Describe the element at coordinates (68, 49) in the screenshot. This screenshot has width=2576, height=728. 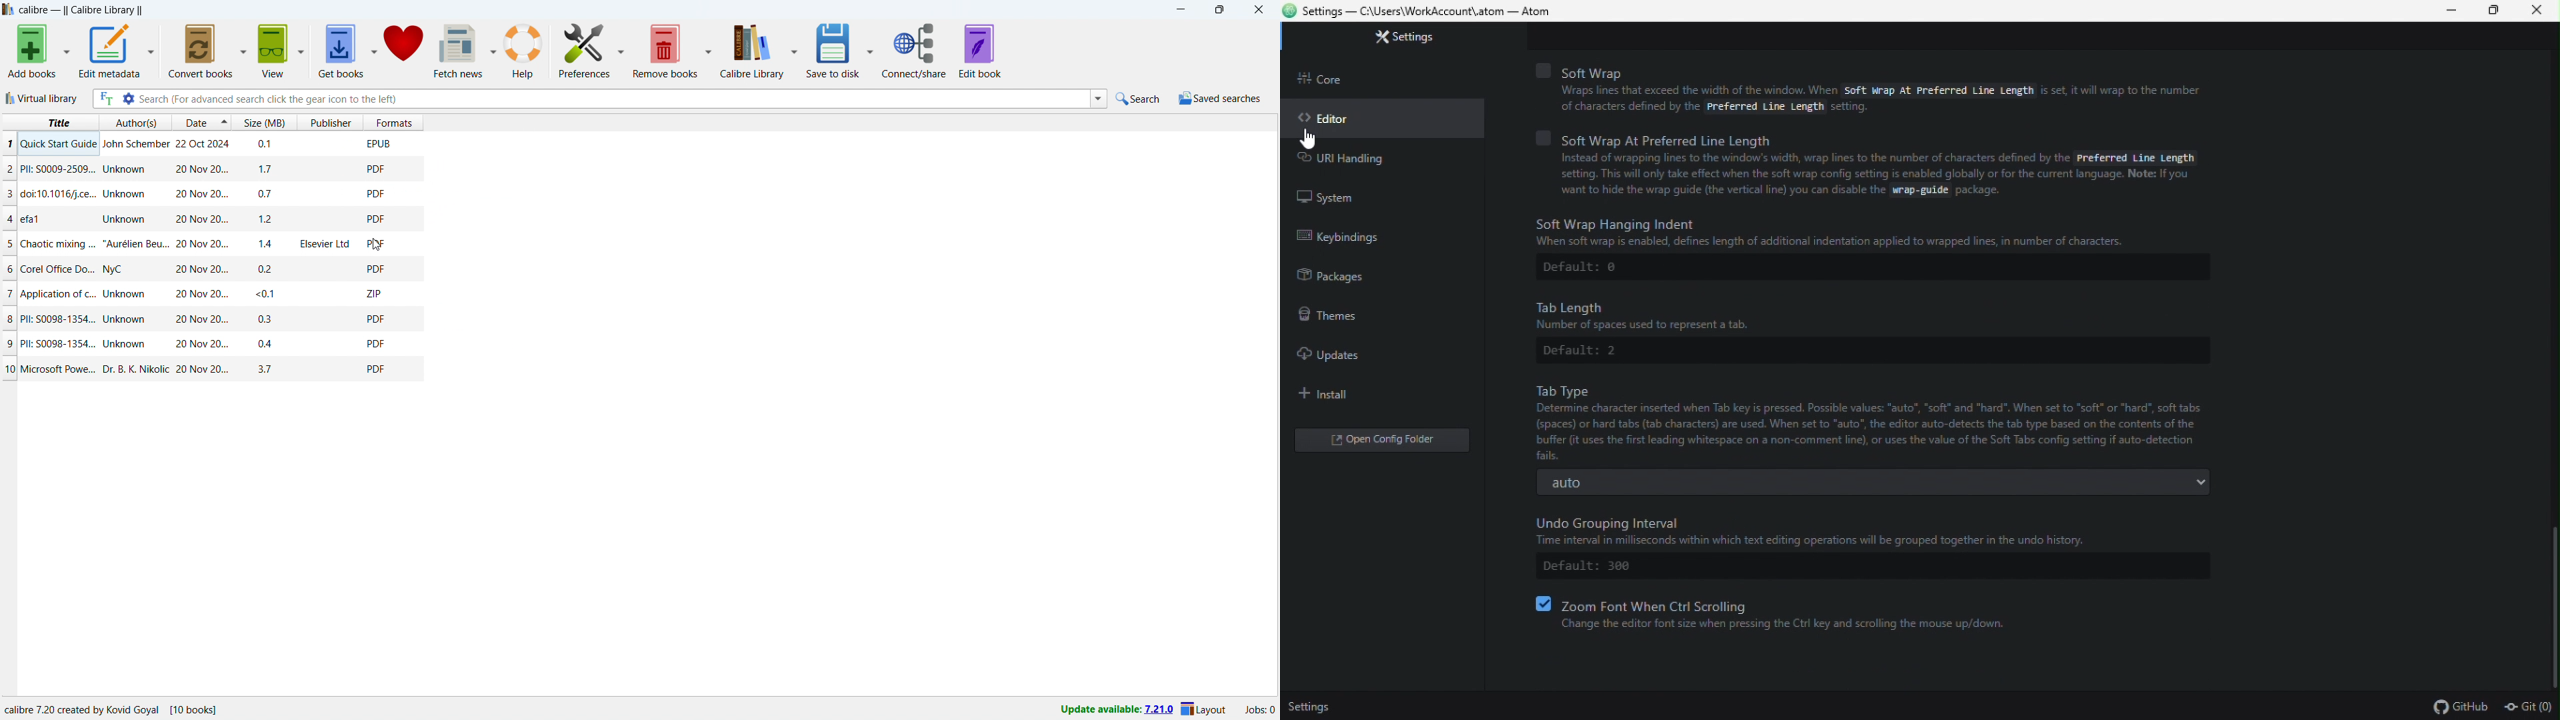
I see `add books options` at that location.